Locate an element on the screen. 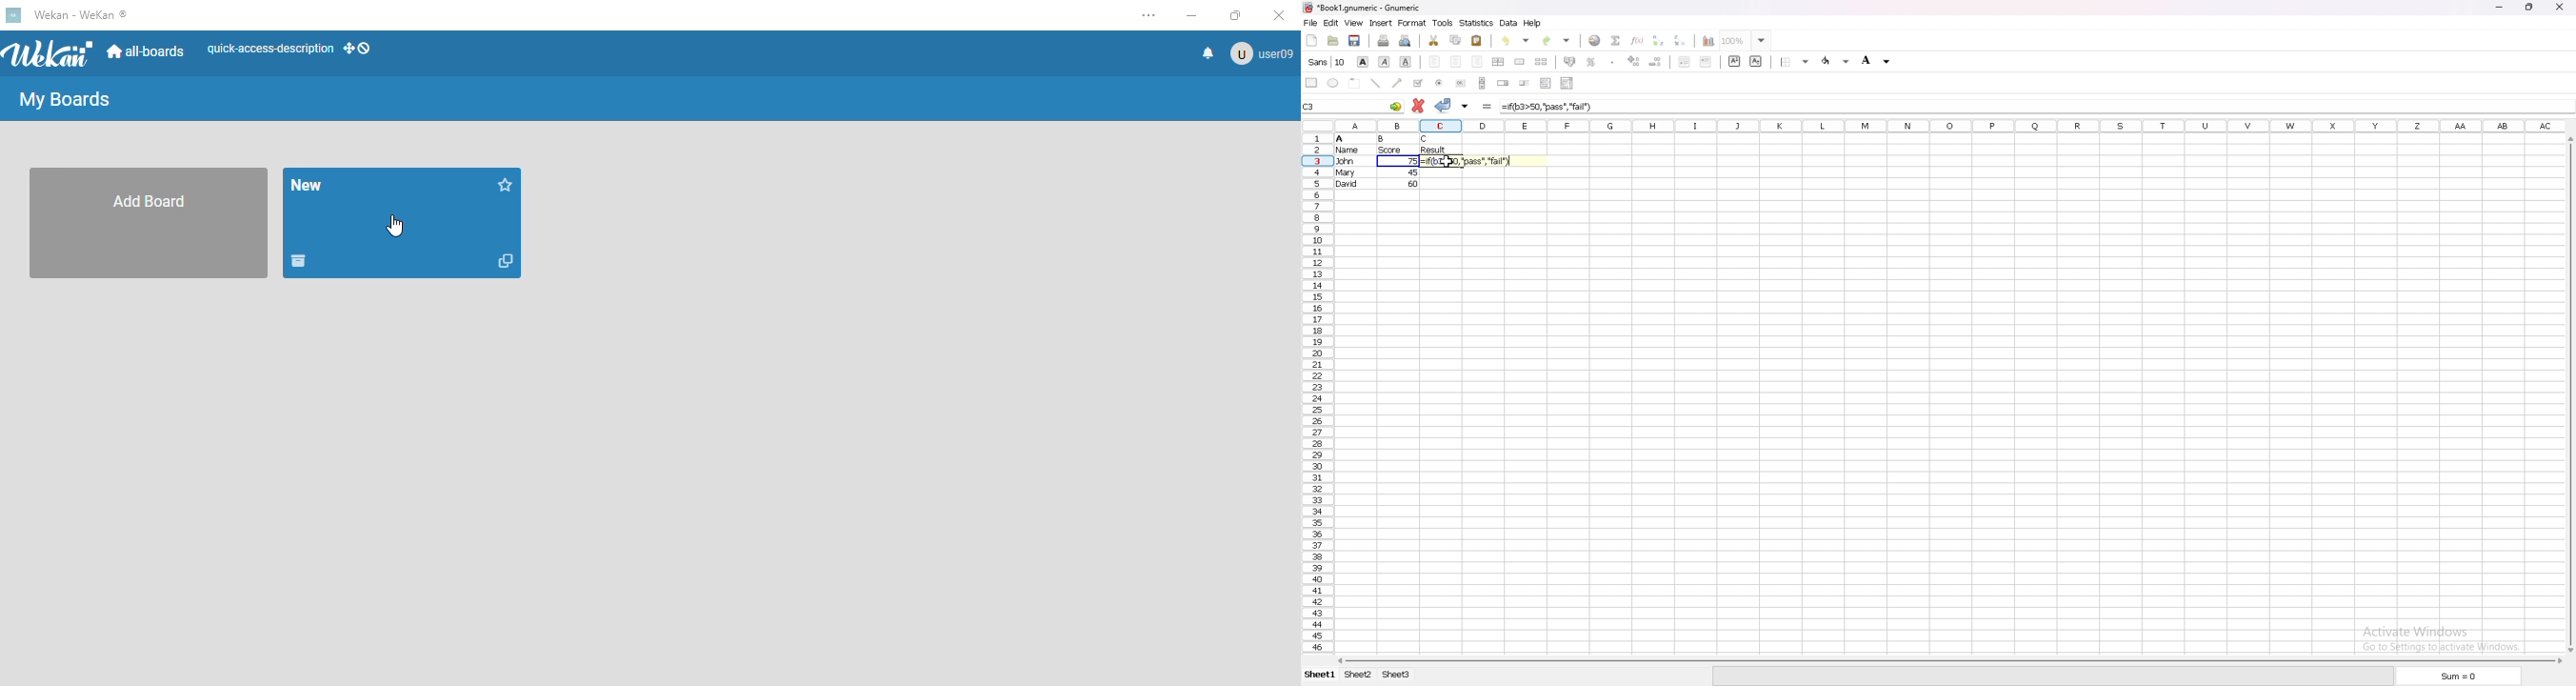  checkbox is located at coordinates (1418, 83).